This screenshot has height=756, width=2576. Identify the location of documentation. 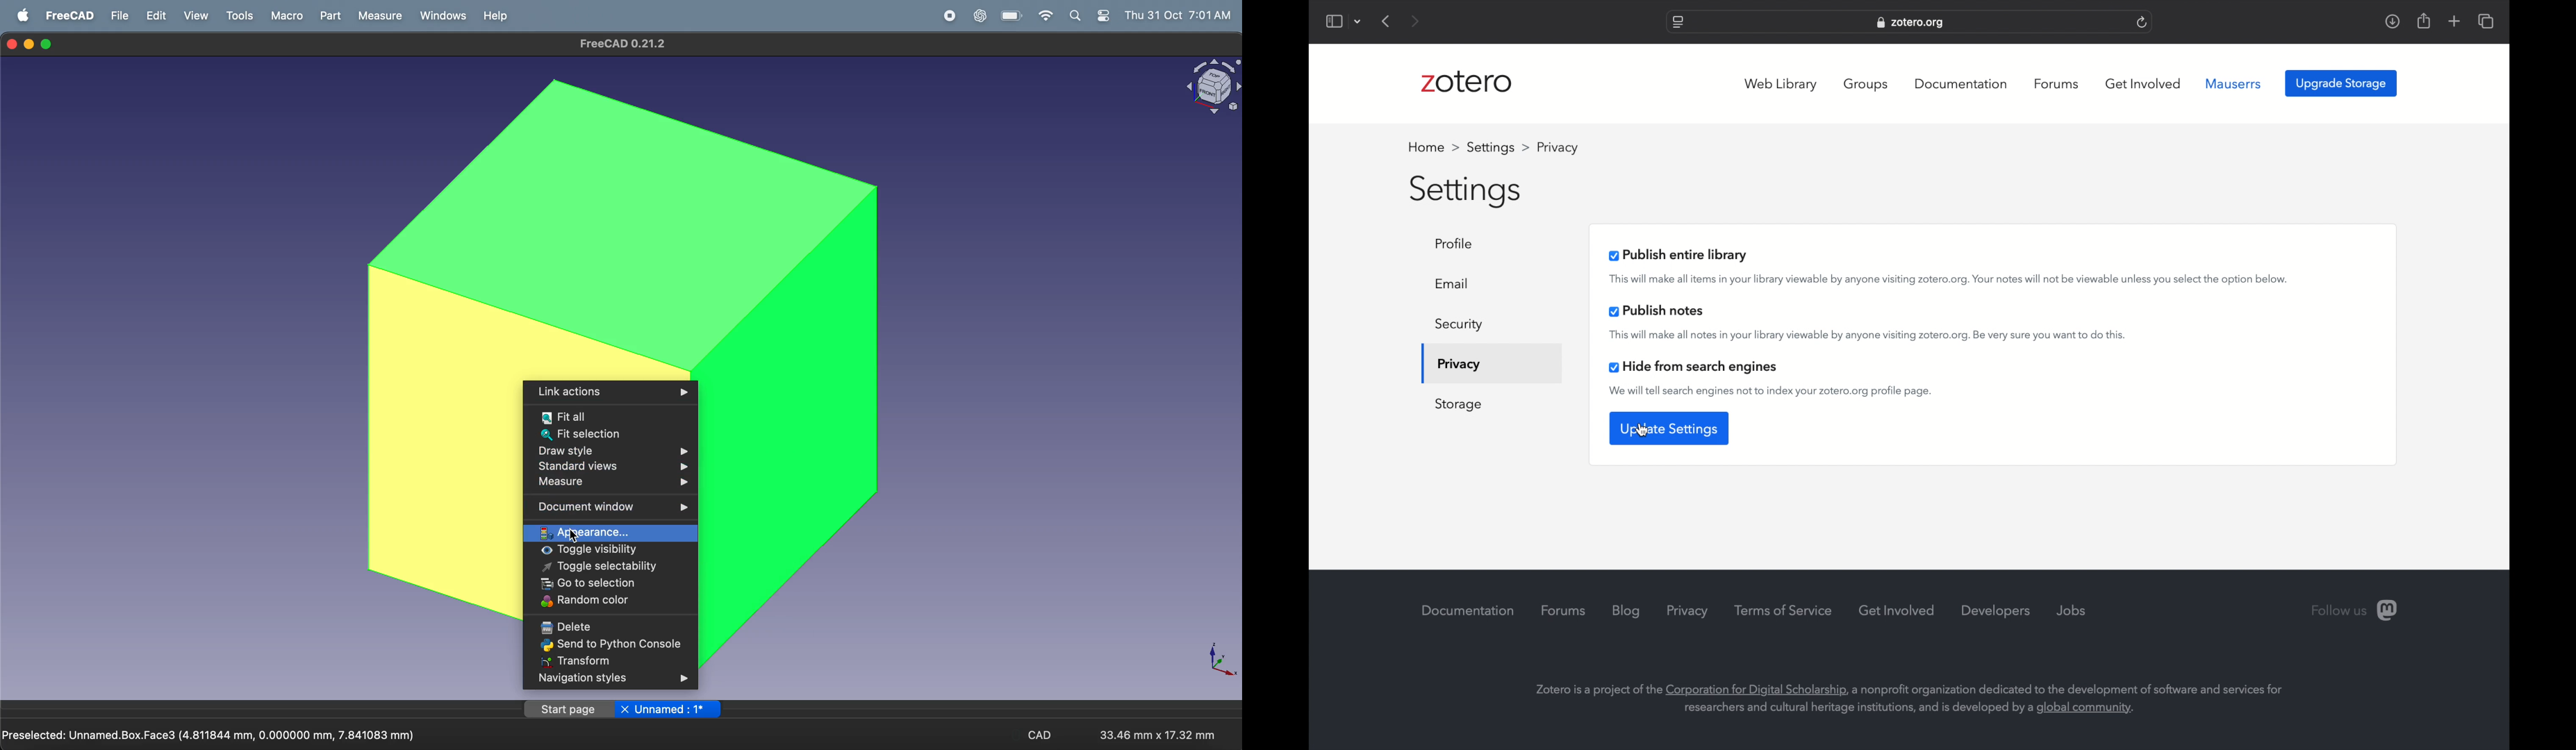
(1963, 83).